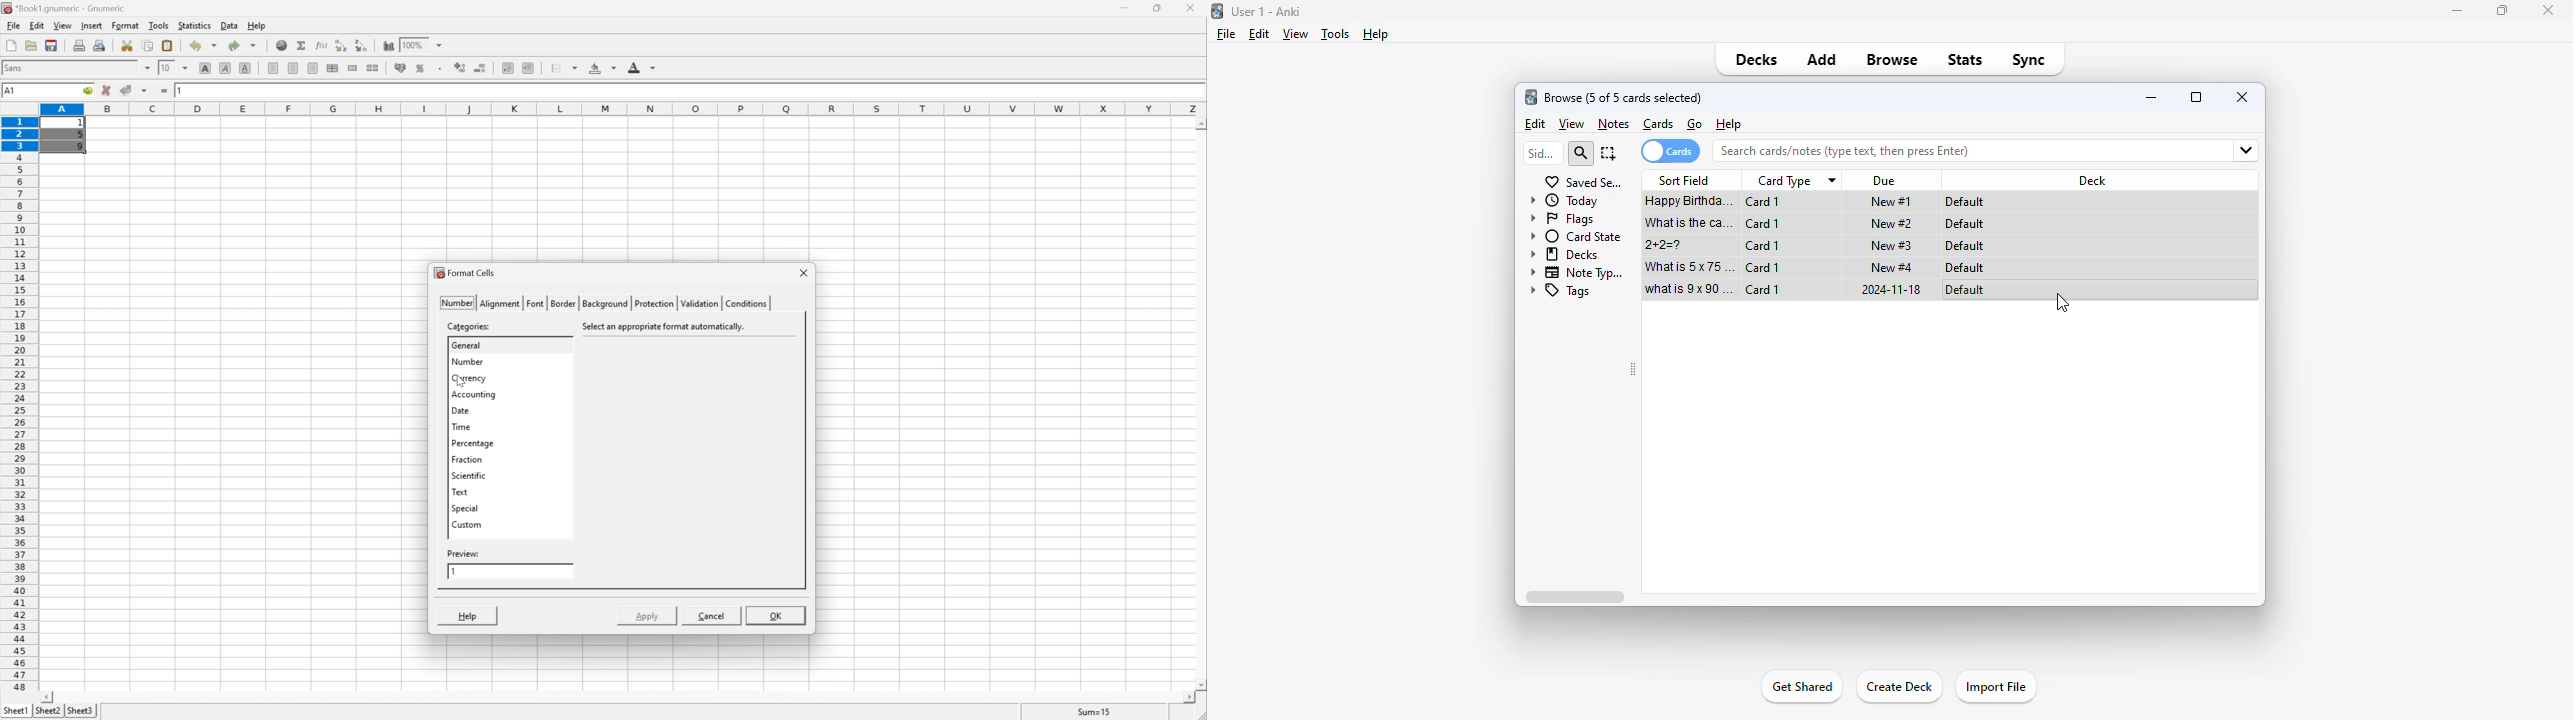 The height and width of the screenshot is (728, 2576). I want to click on toggle sidebar, so click(1633, 369).